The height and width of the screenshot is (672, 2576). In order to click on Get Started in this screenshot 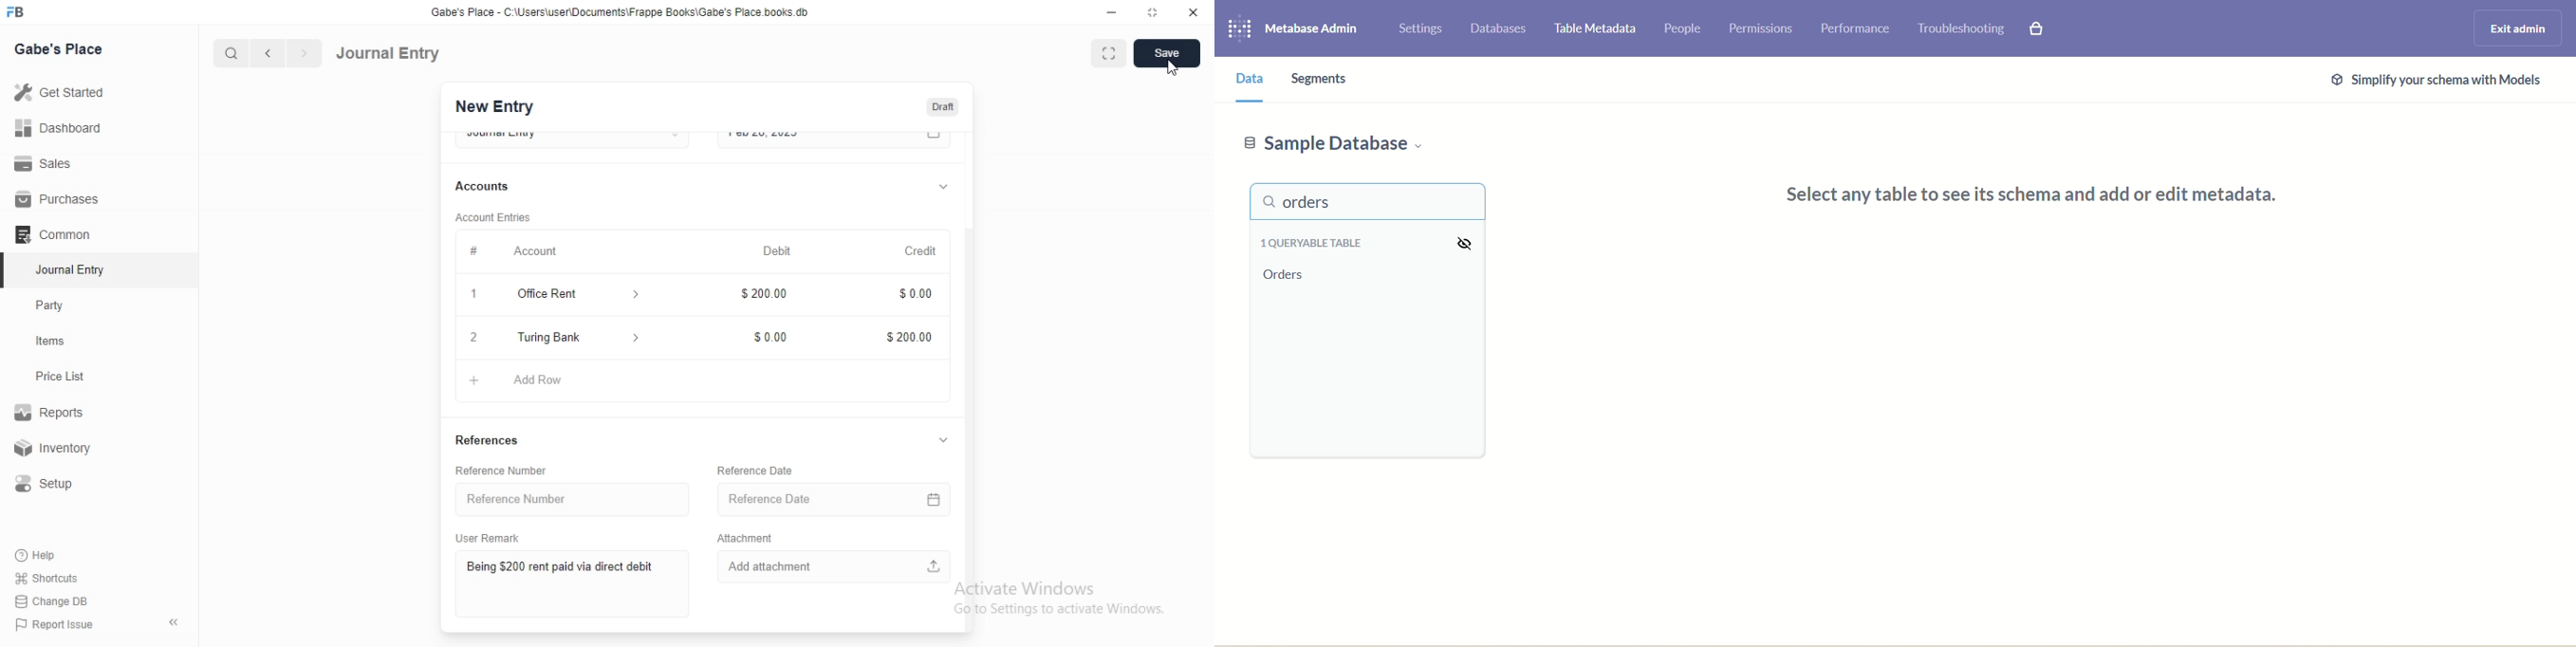, I will do `click(58, 94)`.